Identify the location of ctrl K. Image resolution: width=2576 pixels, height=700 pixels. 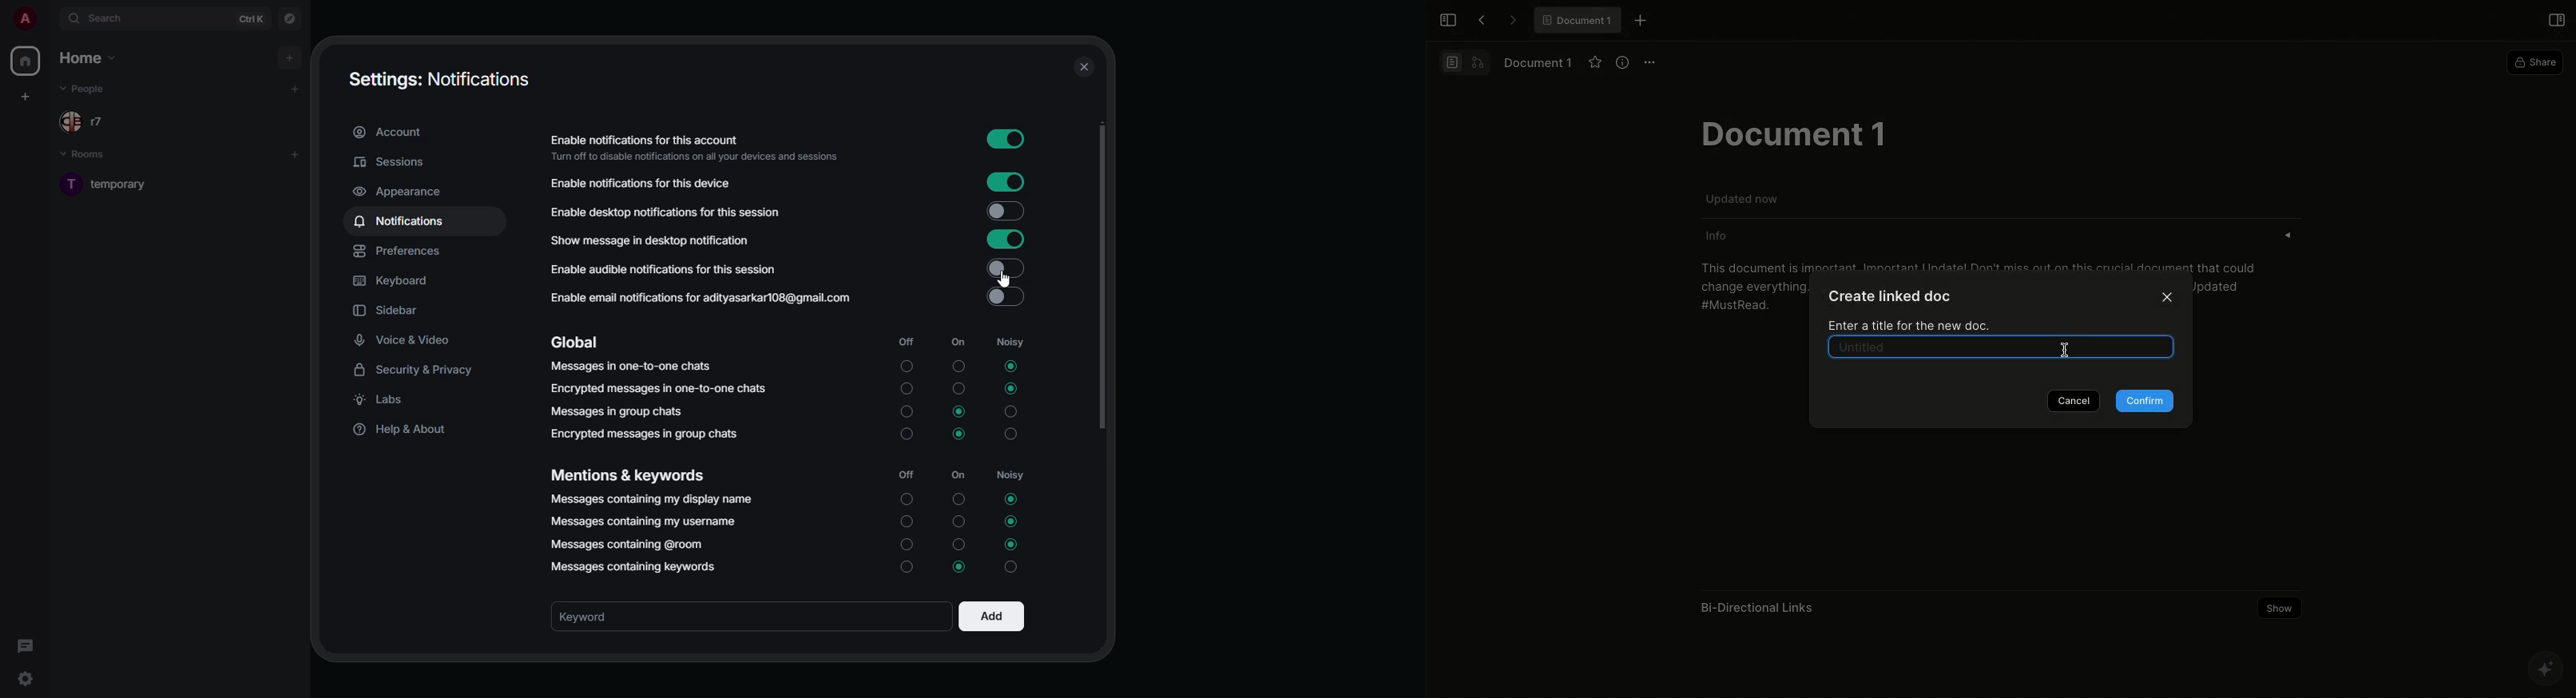
(250, 18).